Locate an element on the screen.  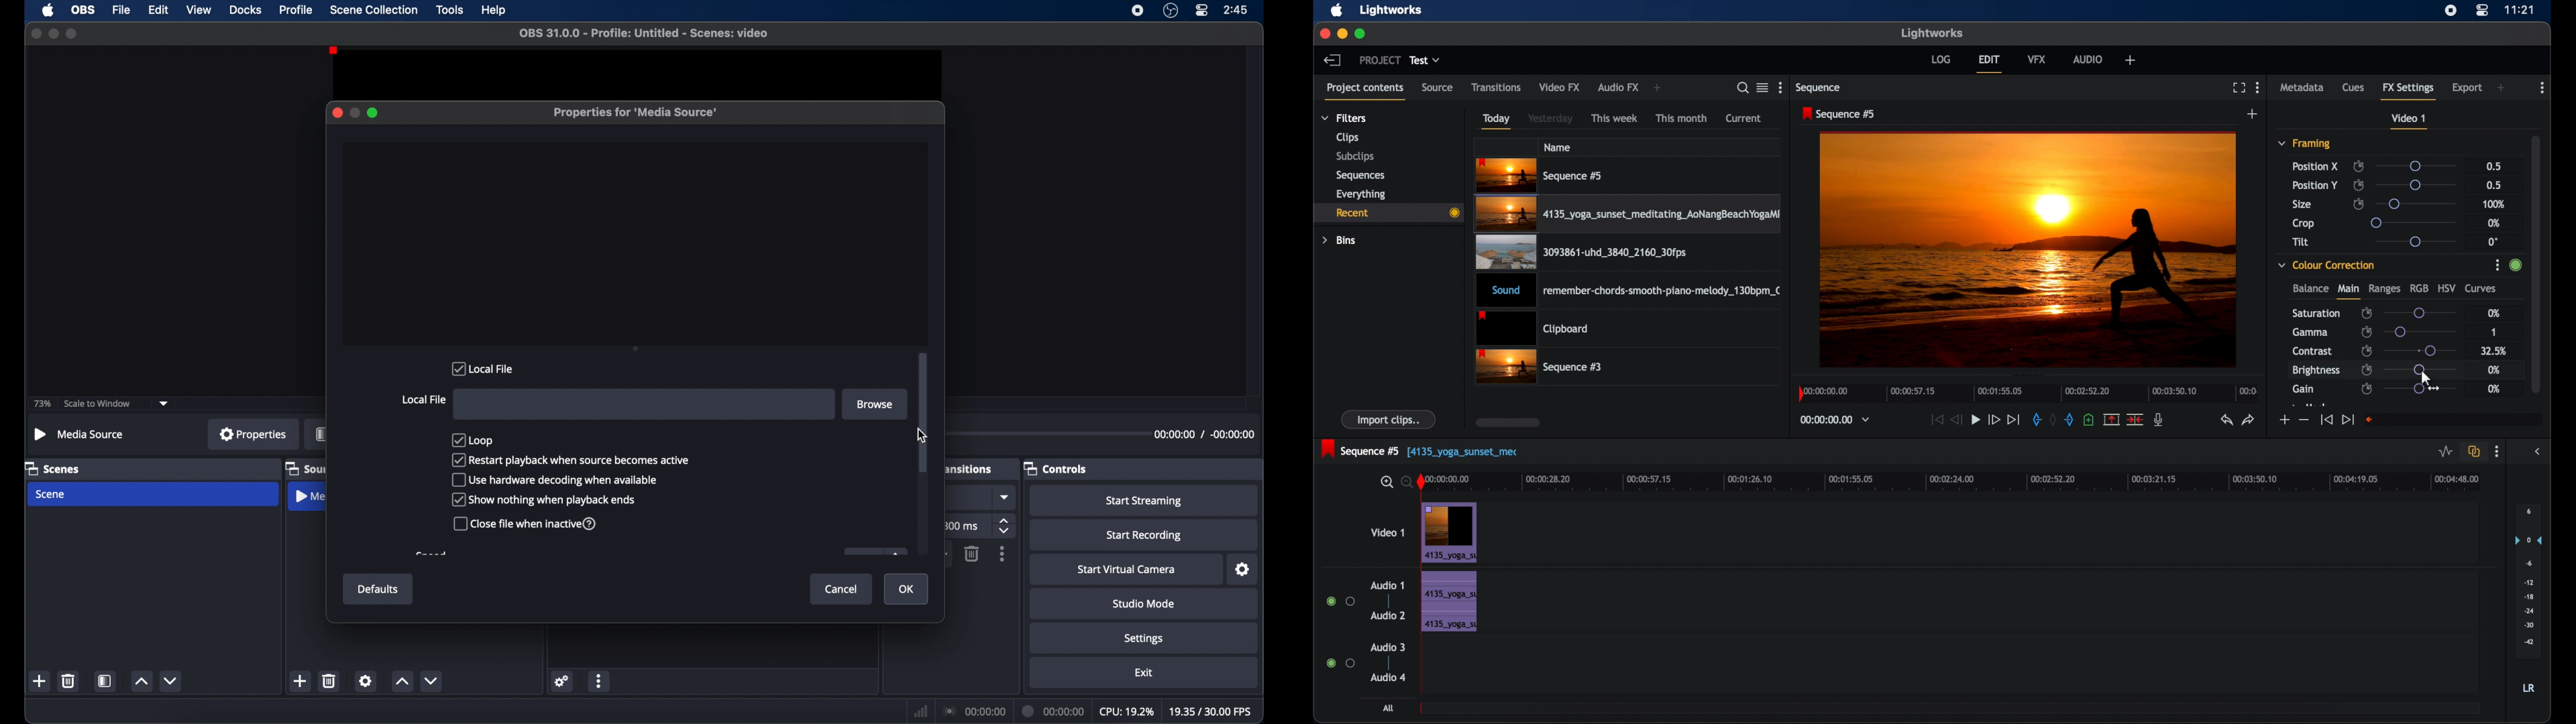
split is located at coordinates (2136, 418).